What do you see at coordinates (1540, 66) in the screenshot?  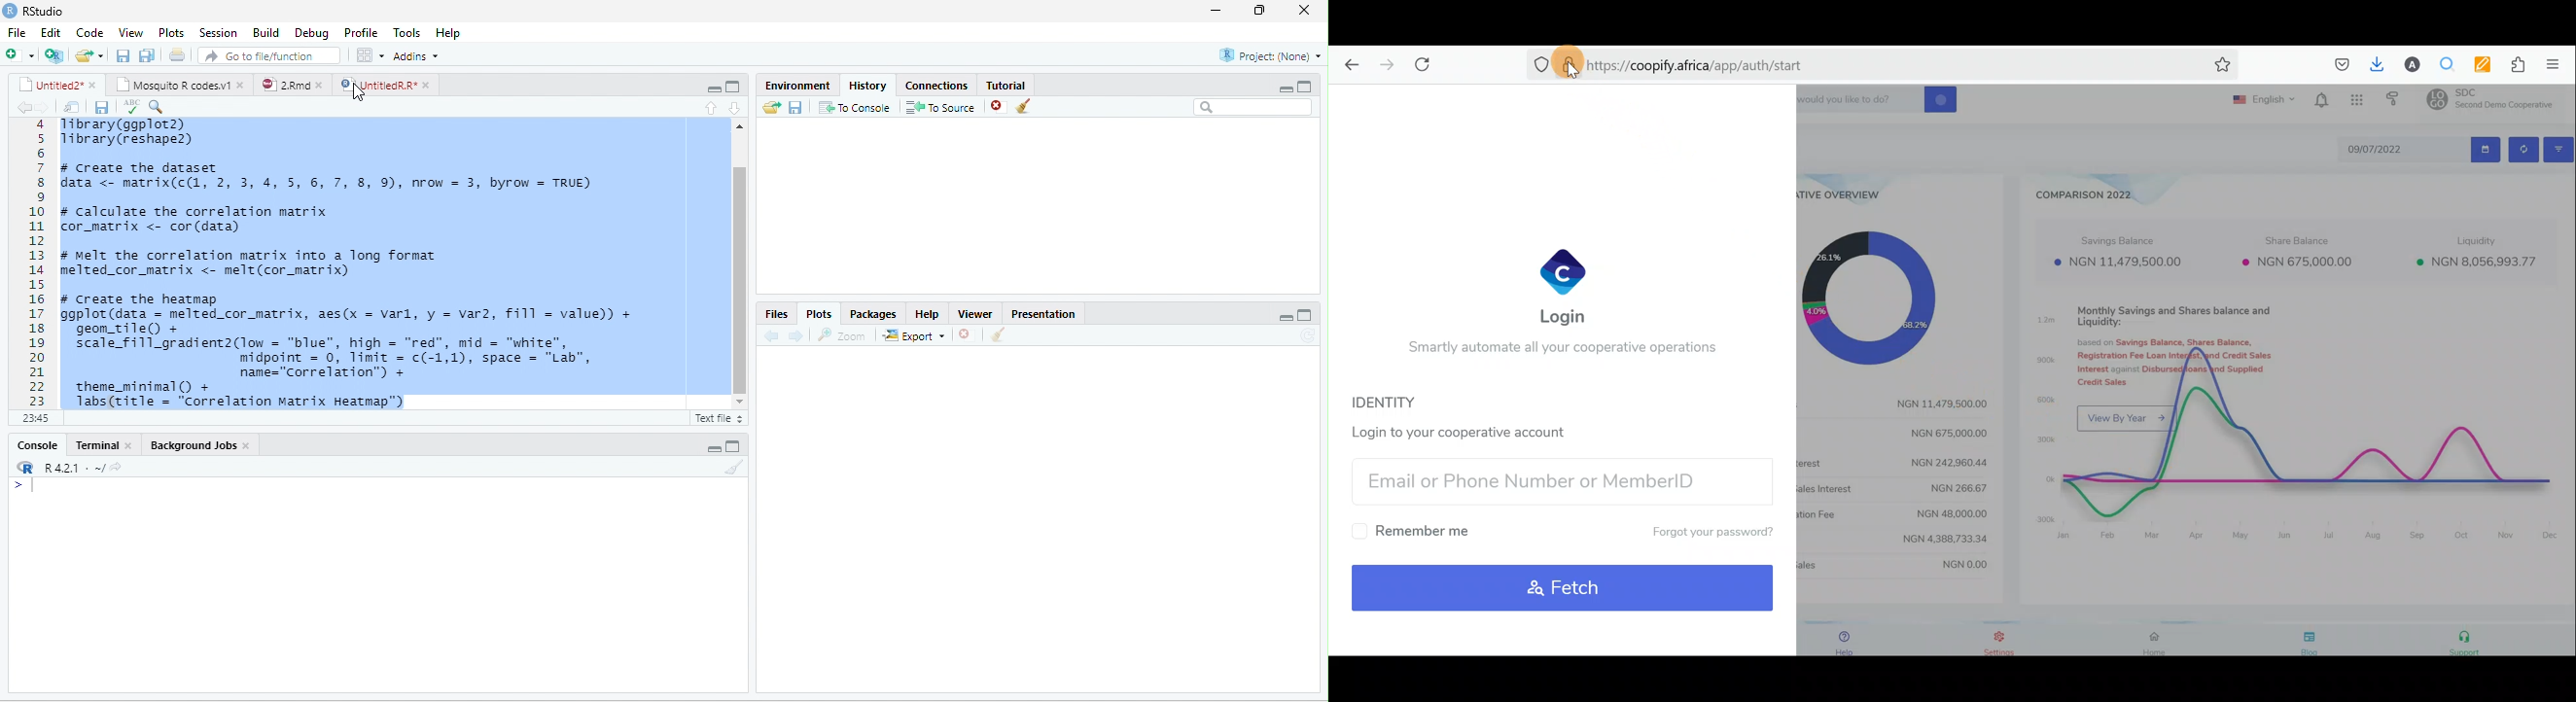 I see `No trackers detected` at bounding box center [1540, 66].